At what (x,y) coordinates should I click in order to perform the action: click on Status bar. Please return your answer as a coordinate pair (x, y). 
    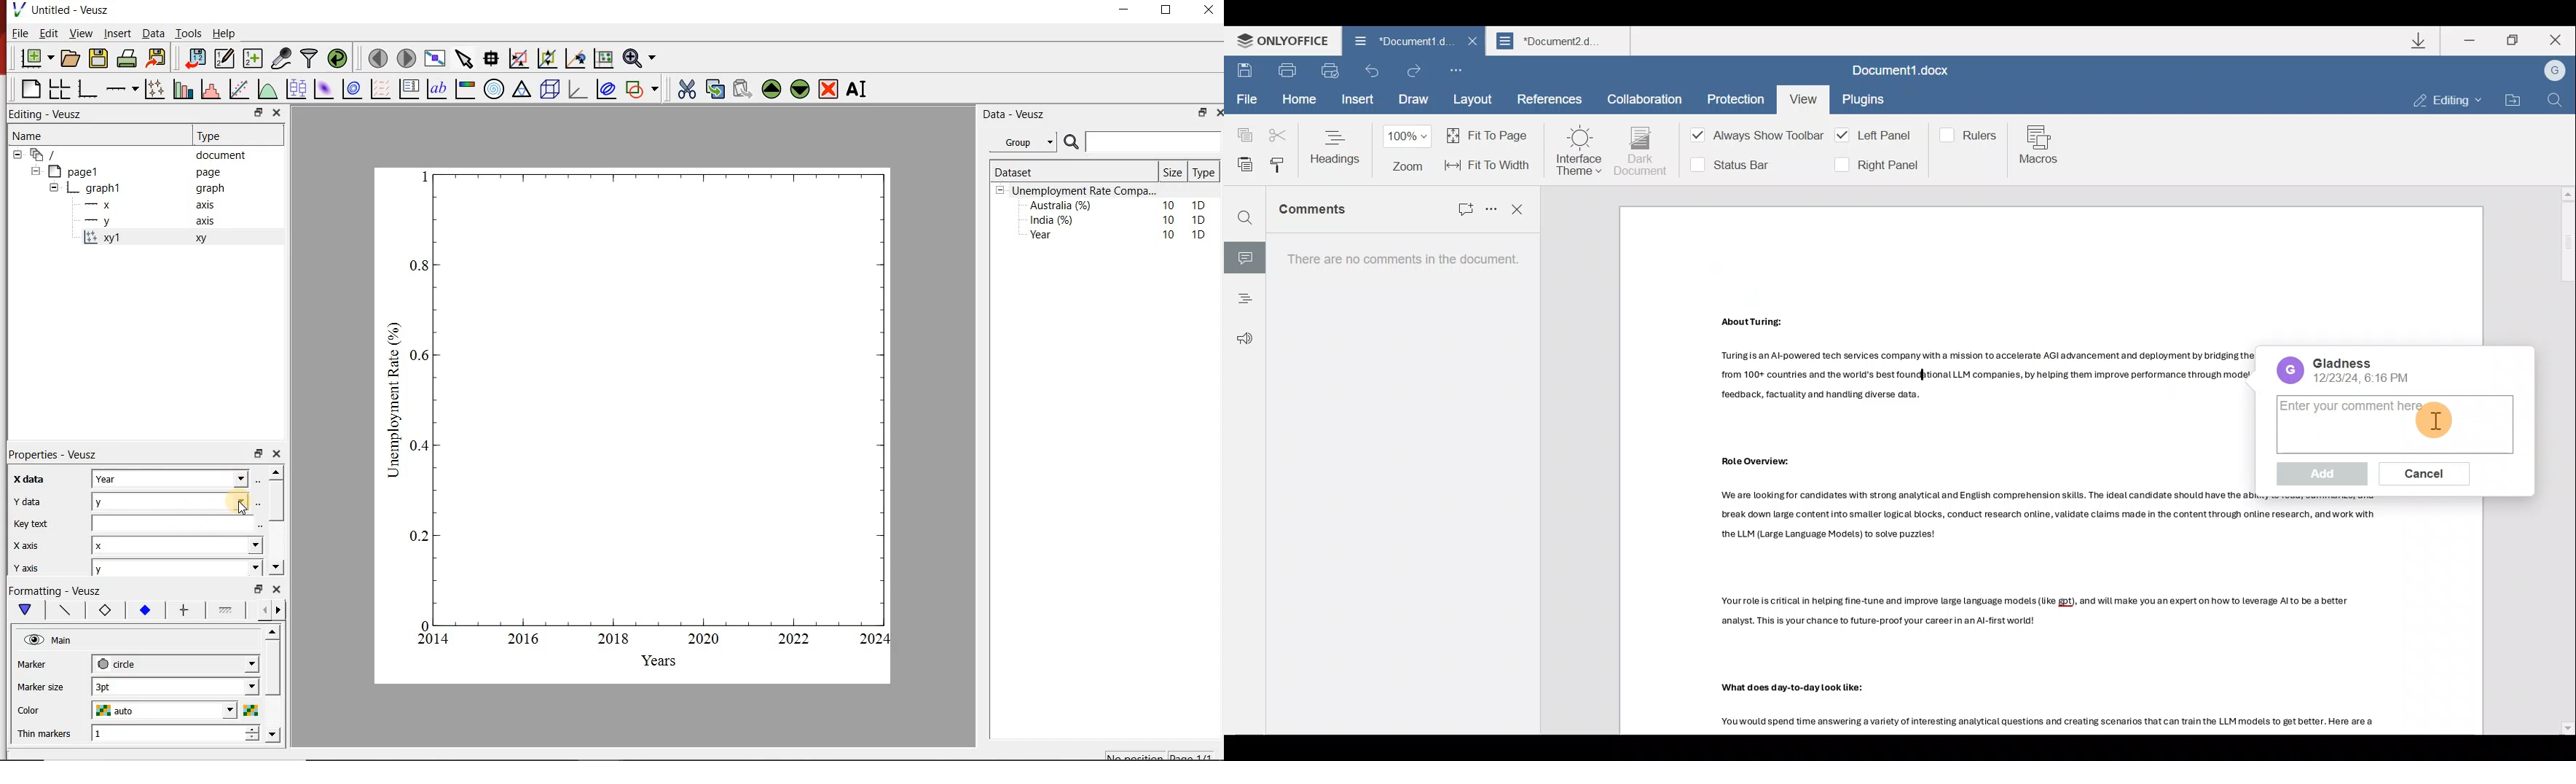
    Looking at the image, I should click on (1736, 163).